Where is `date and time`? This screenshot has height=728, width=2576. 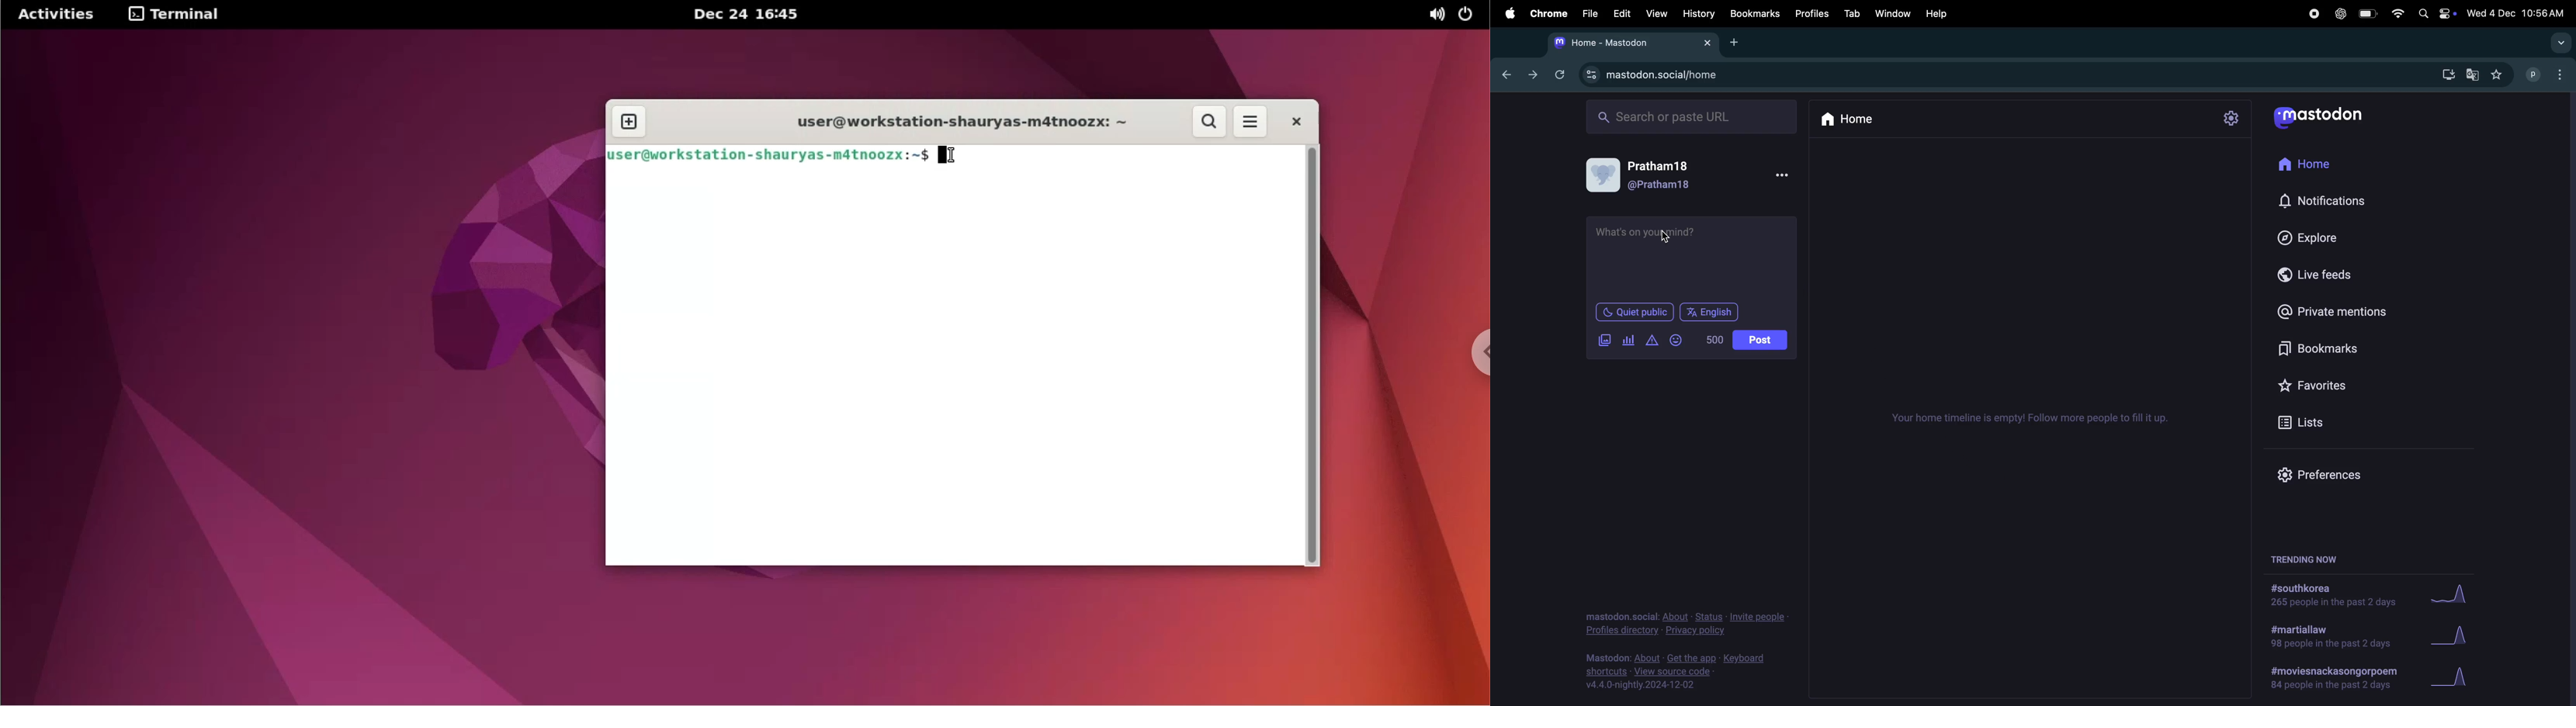 date and time is located at coordinates (2517, 11).